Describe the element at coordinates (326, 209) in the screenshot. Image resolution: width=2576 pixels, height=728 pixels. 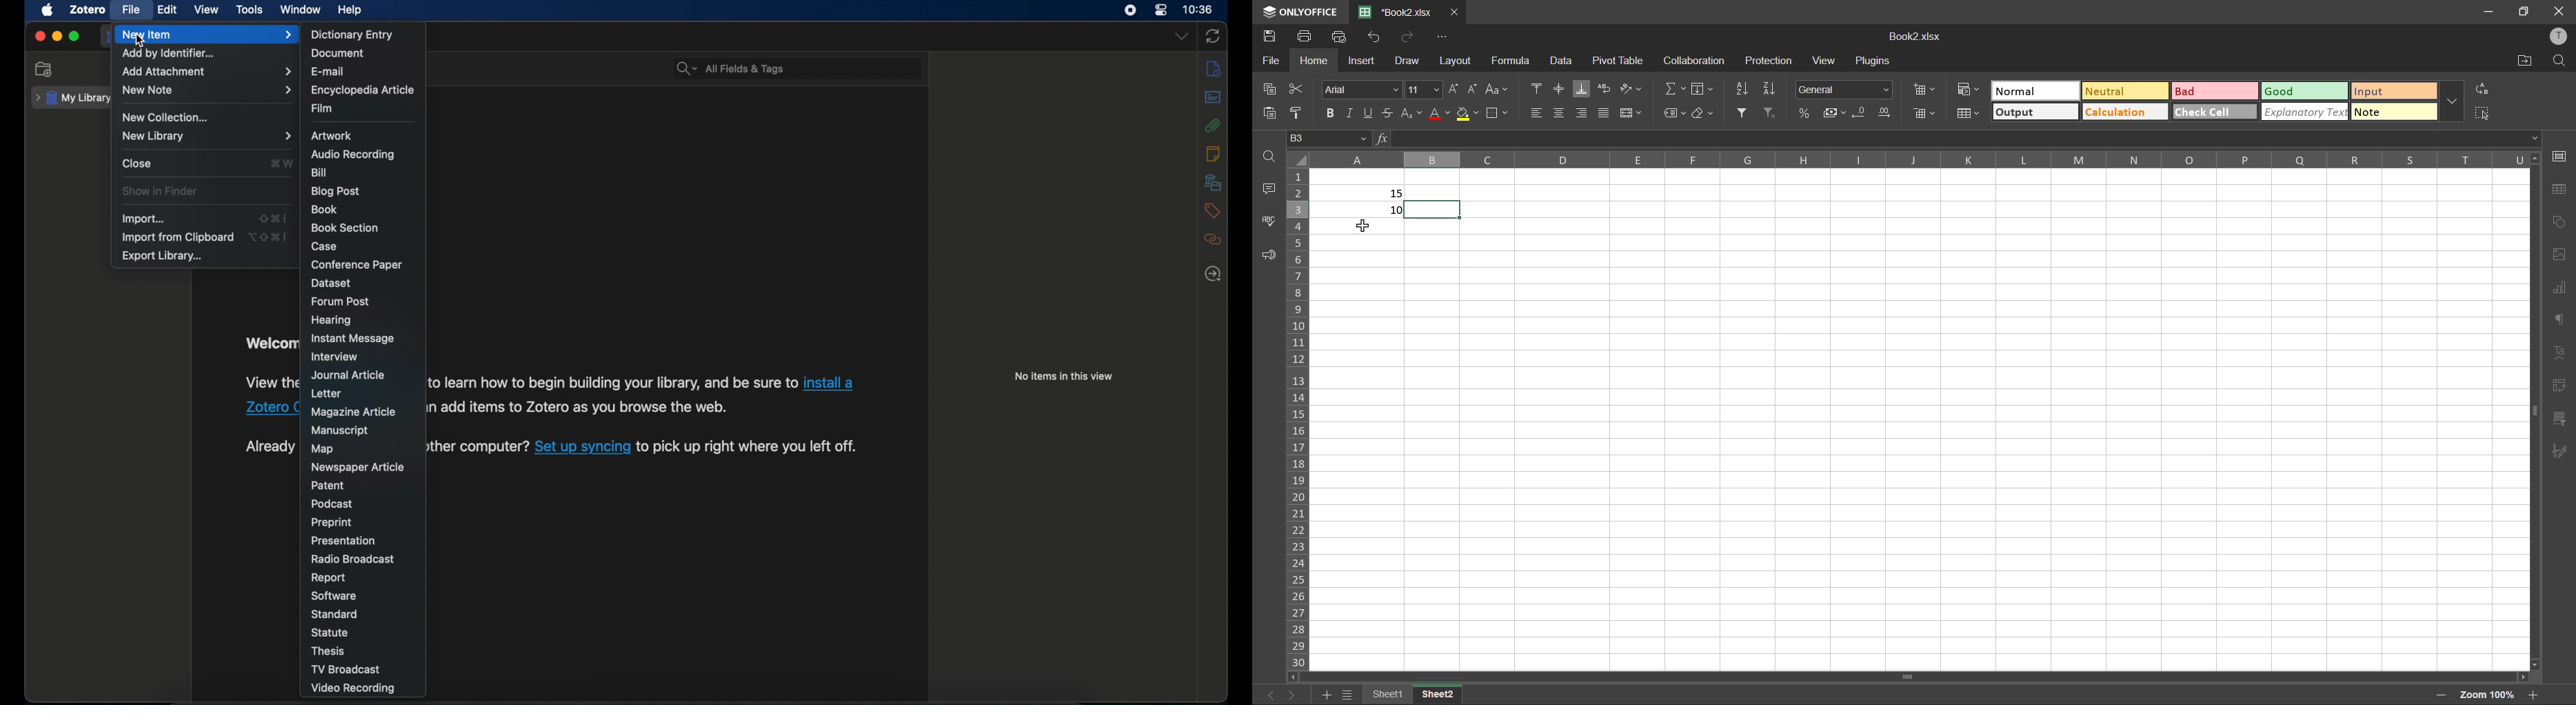
I see `book` at that location.